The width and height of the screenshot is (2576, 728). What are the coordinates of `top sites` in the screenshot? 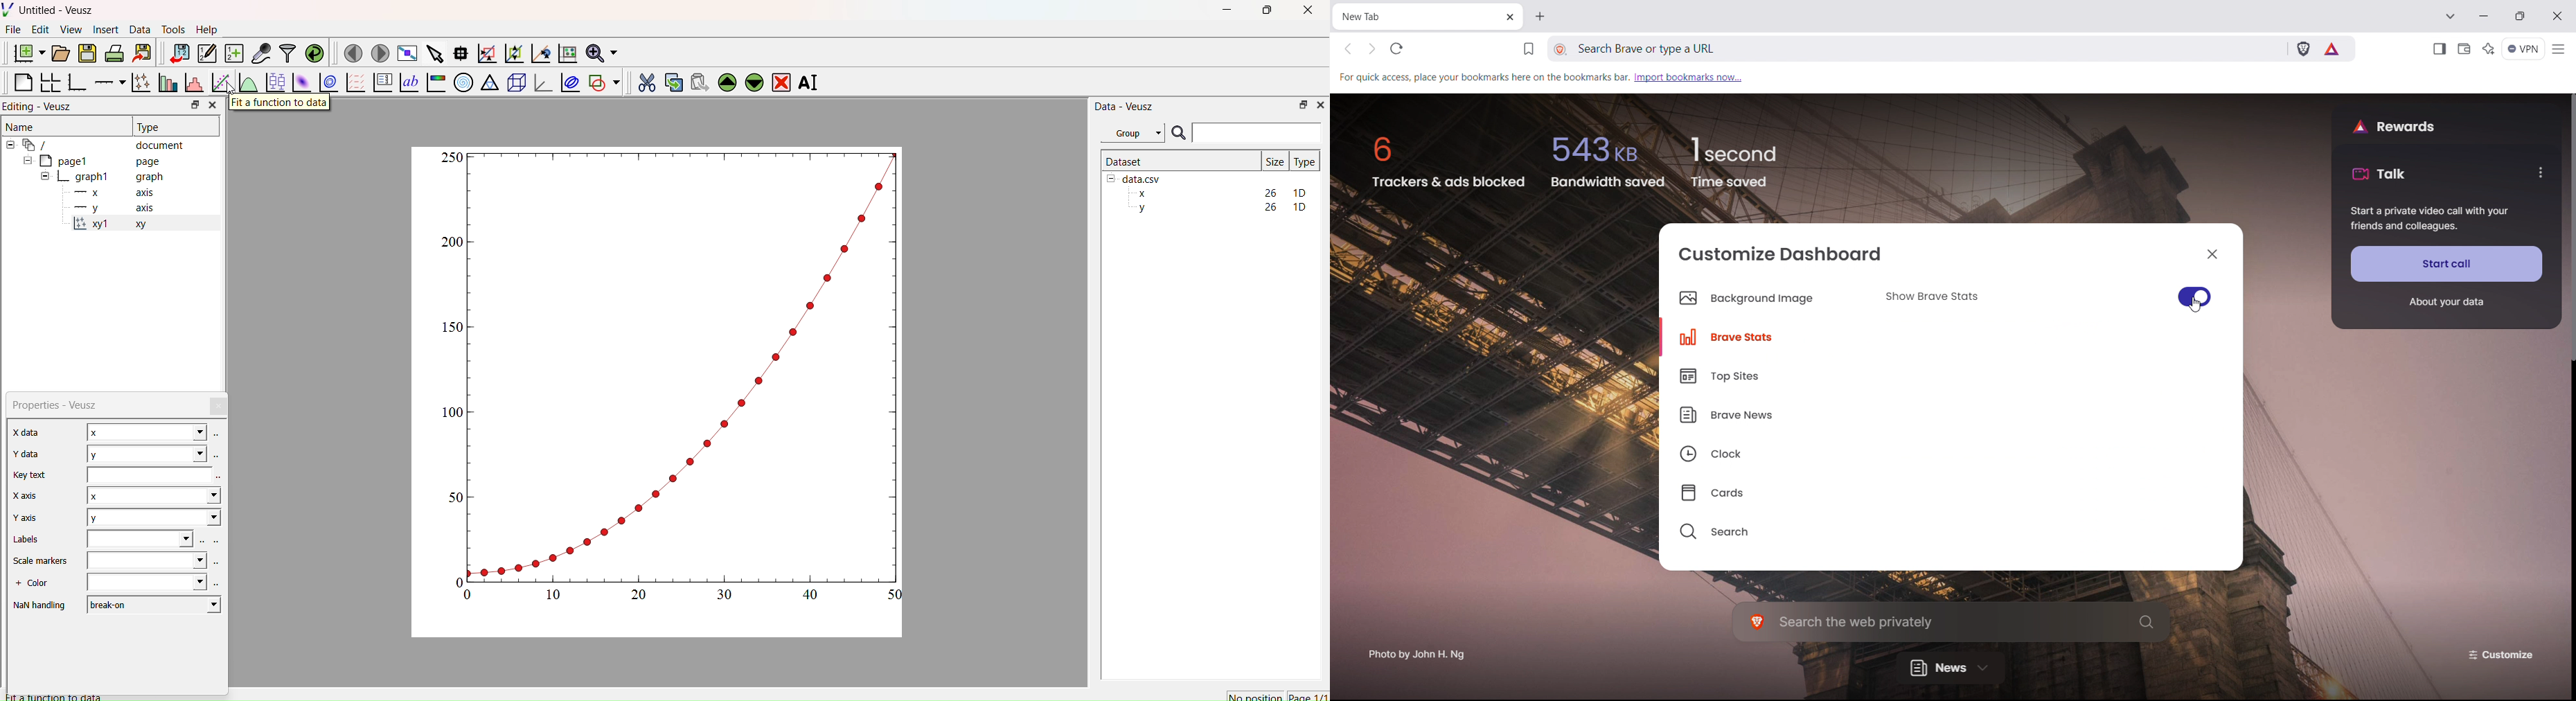 It's located at (1763, 376).